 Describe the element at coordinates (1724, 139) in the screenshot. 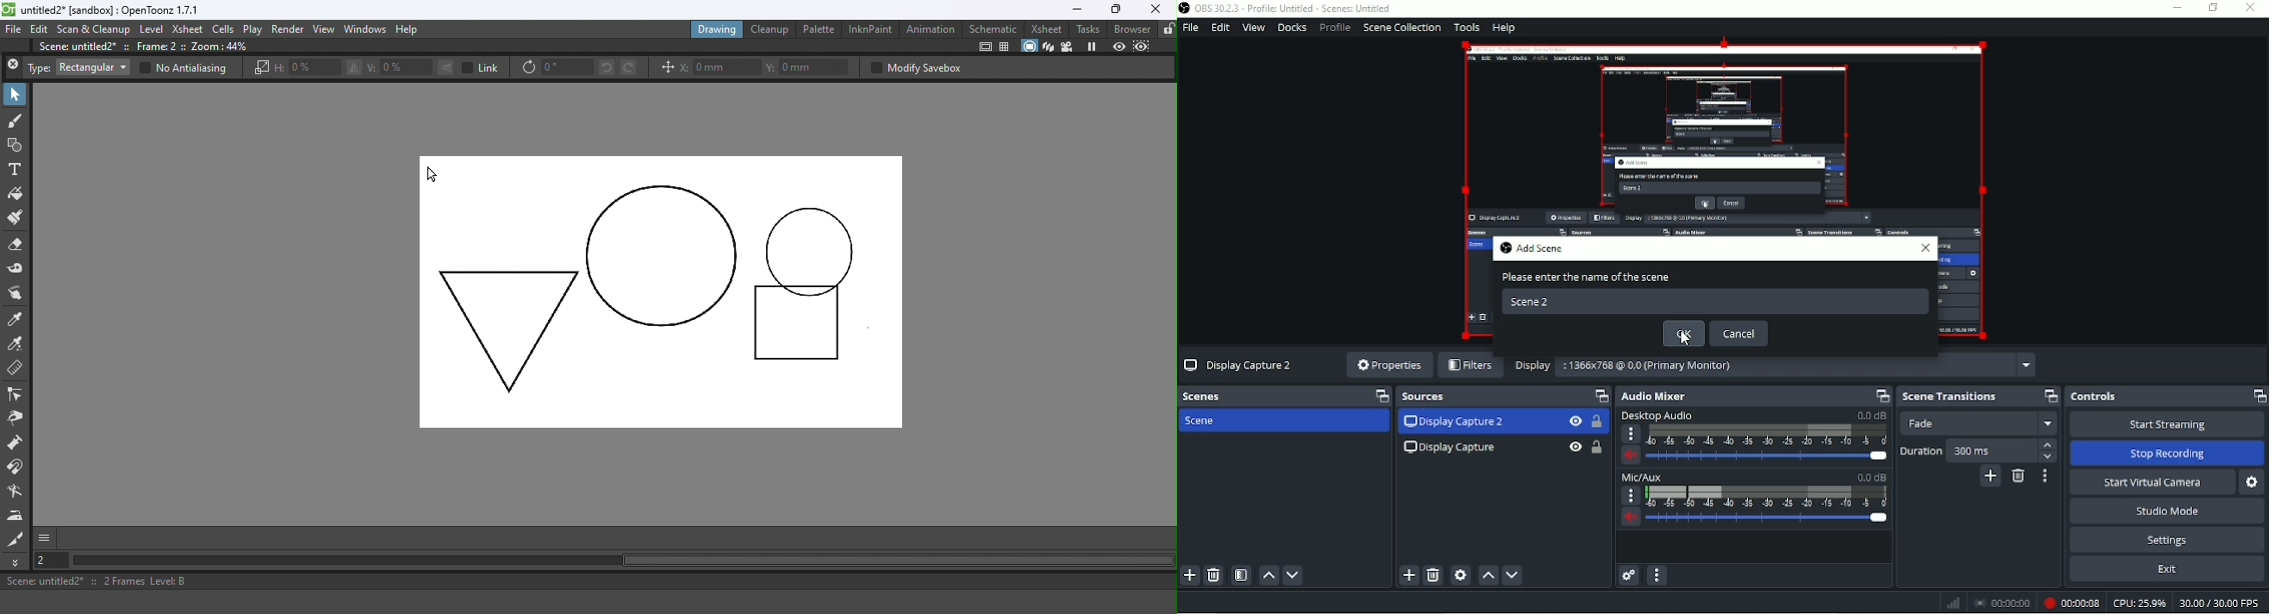

I see `Video` at that location.